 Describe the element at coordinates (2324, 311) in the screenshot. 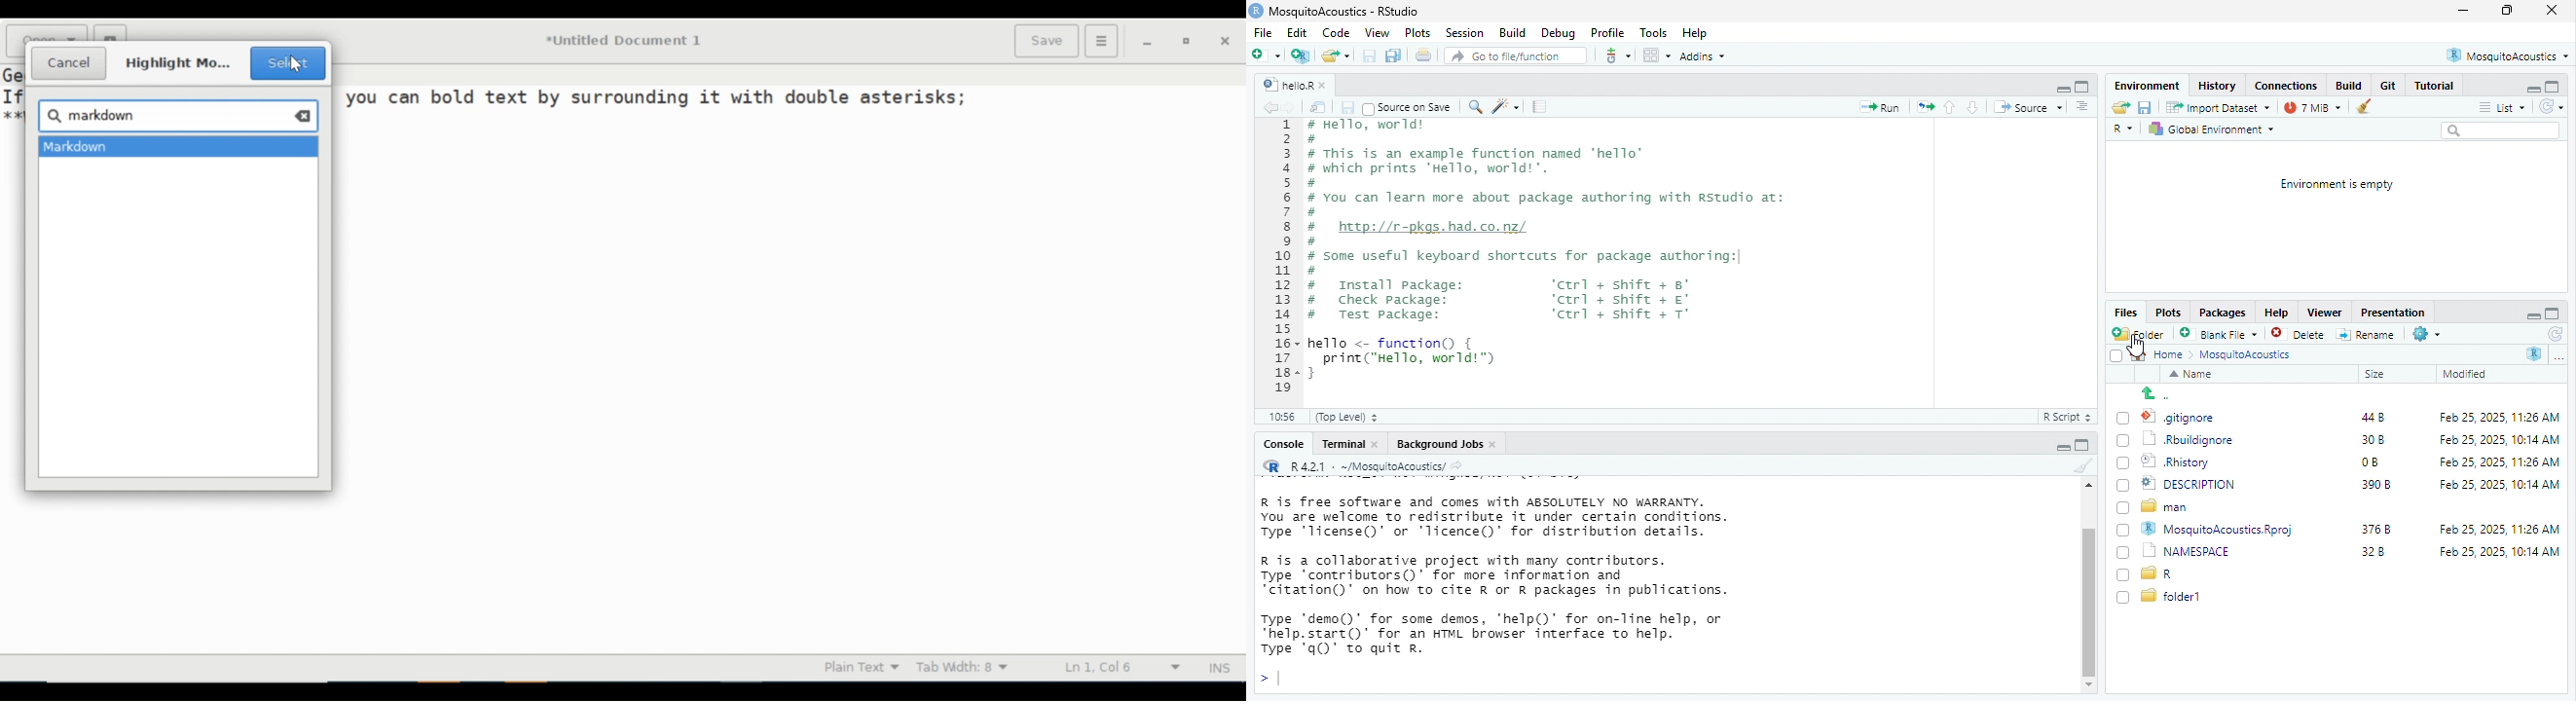

I see `Viewer` at that location.